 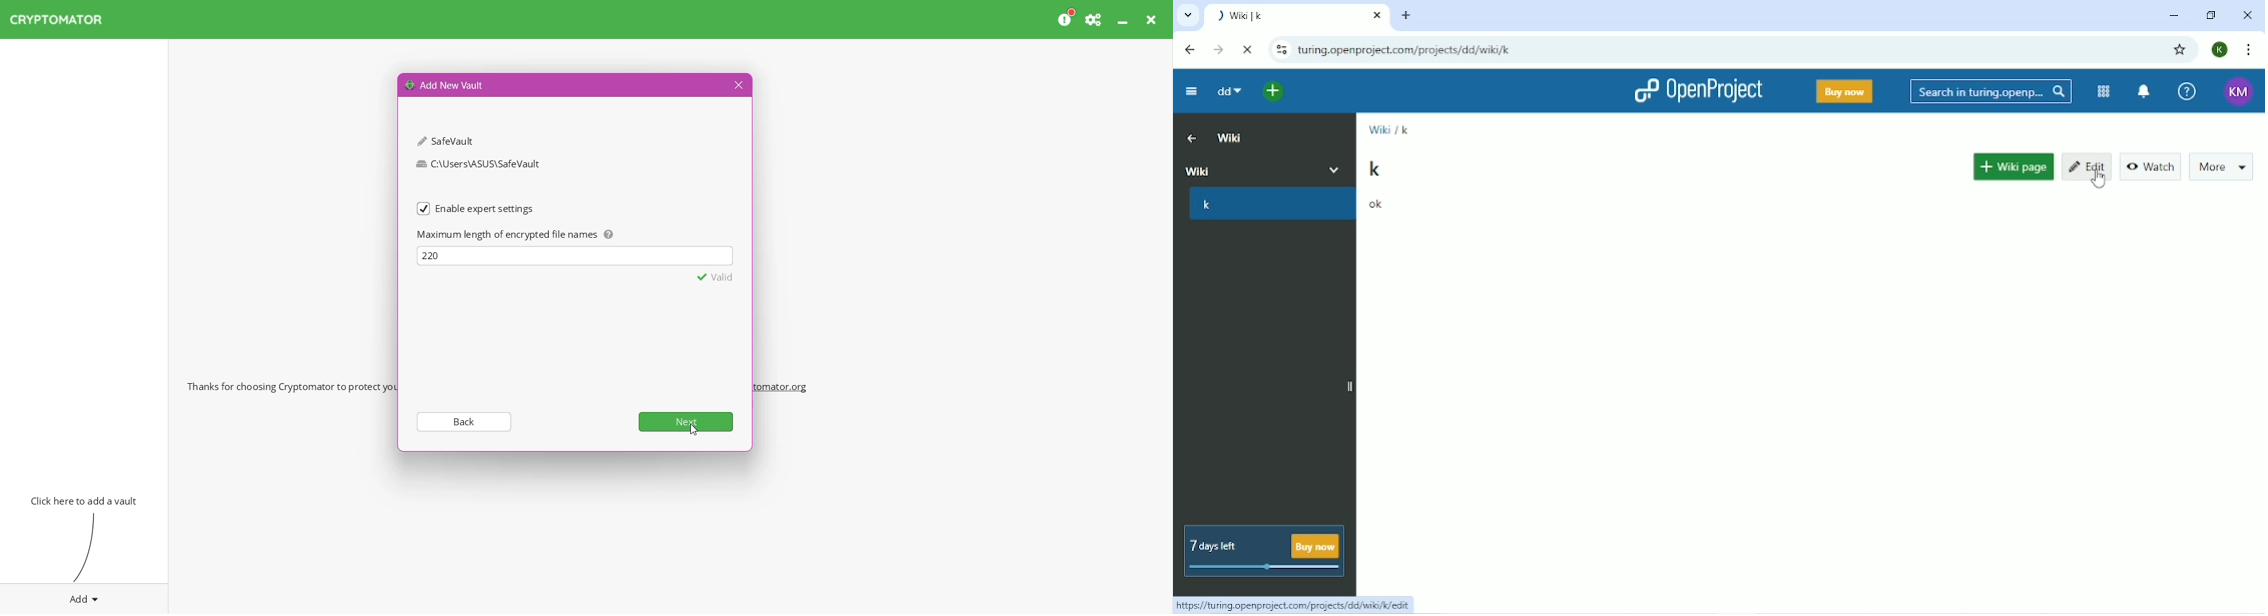 I want to click on Watch, so click(x=2149, y=165).